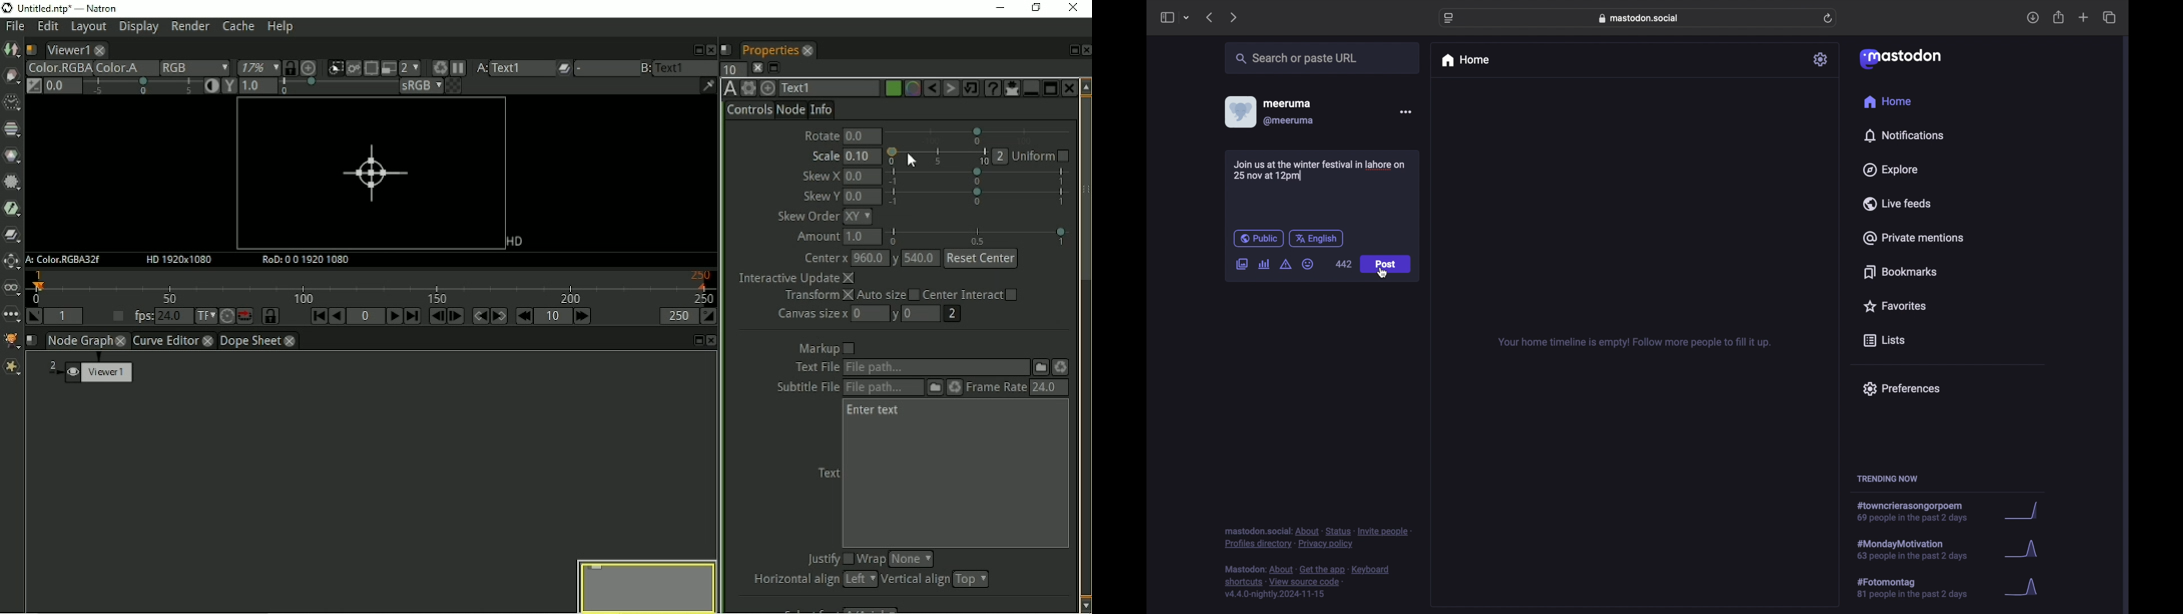  Describe the element at coordinates (1308, 264) in the screenshot. I see `emoji` at that location.